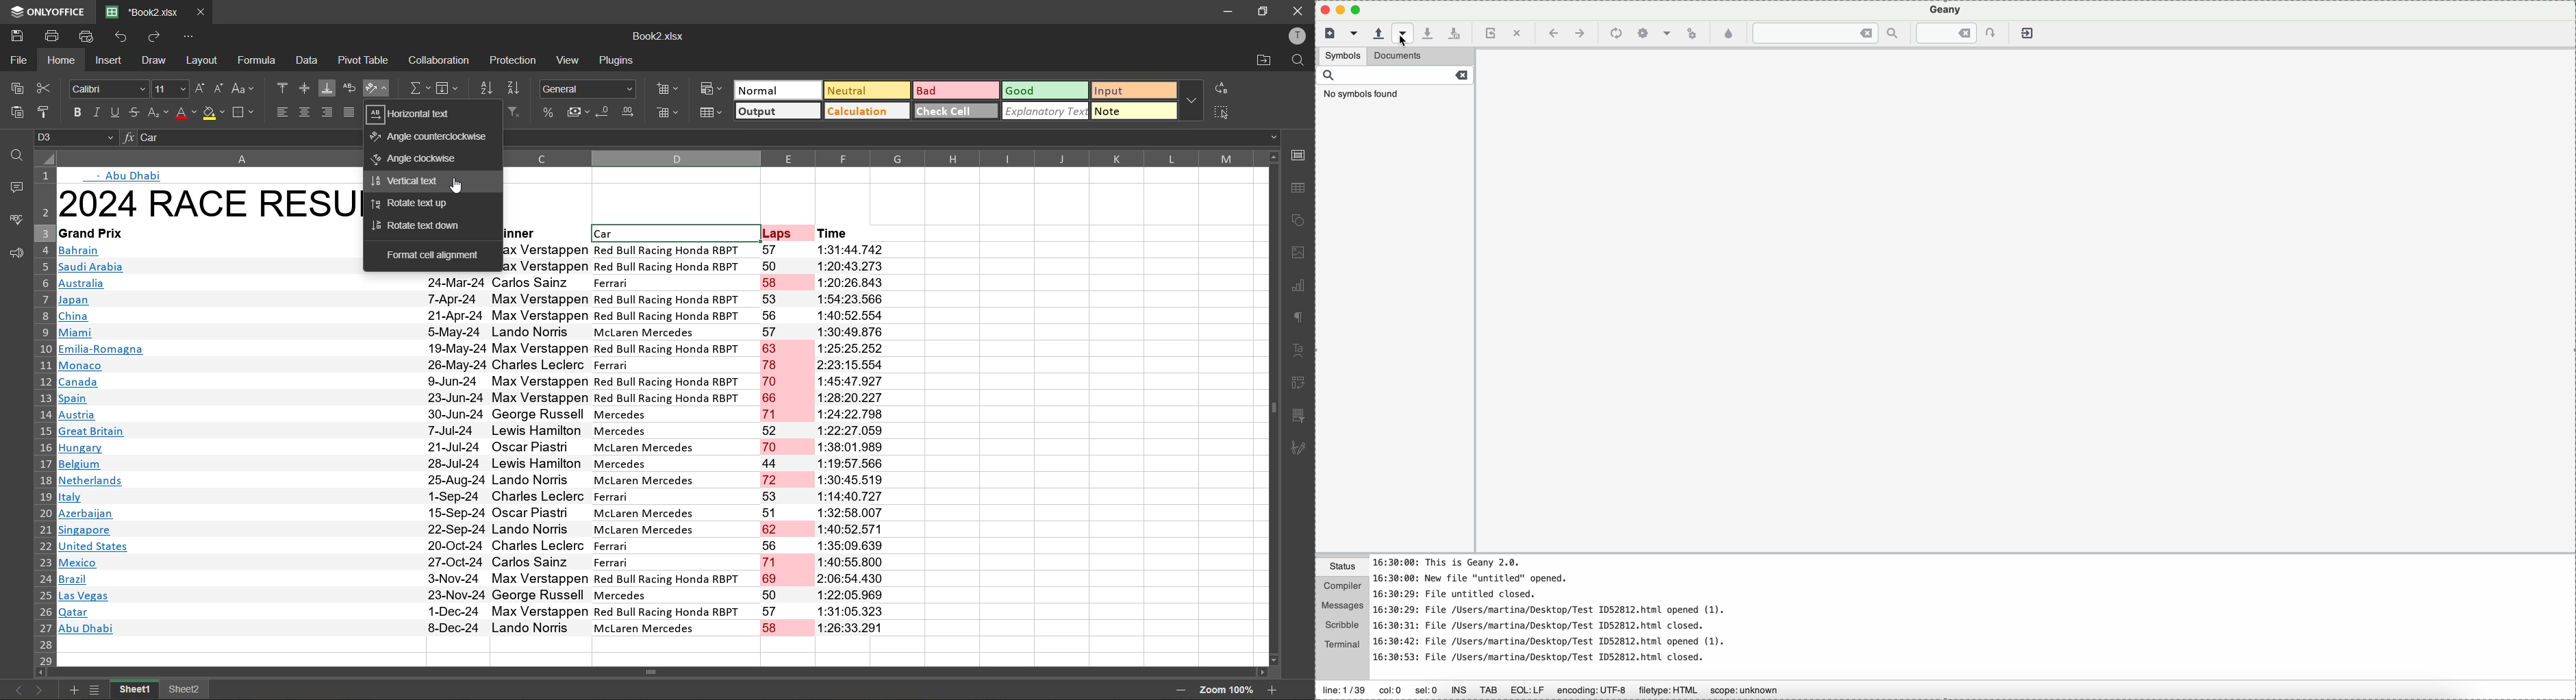 This screenshot has width=2576, height=700. What do you see at coordinates (1299, 320) in the screenshot?
I see `paragraph` at bounding box center [1299, 320].